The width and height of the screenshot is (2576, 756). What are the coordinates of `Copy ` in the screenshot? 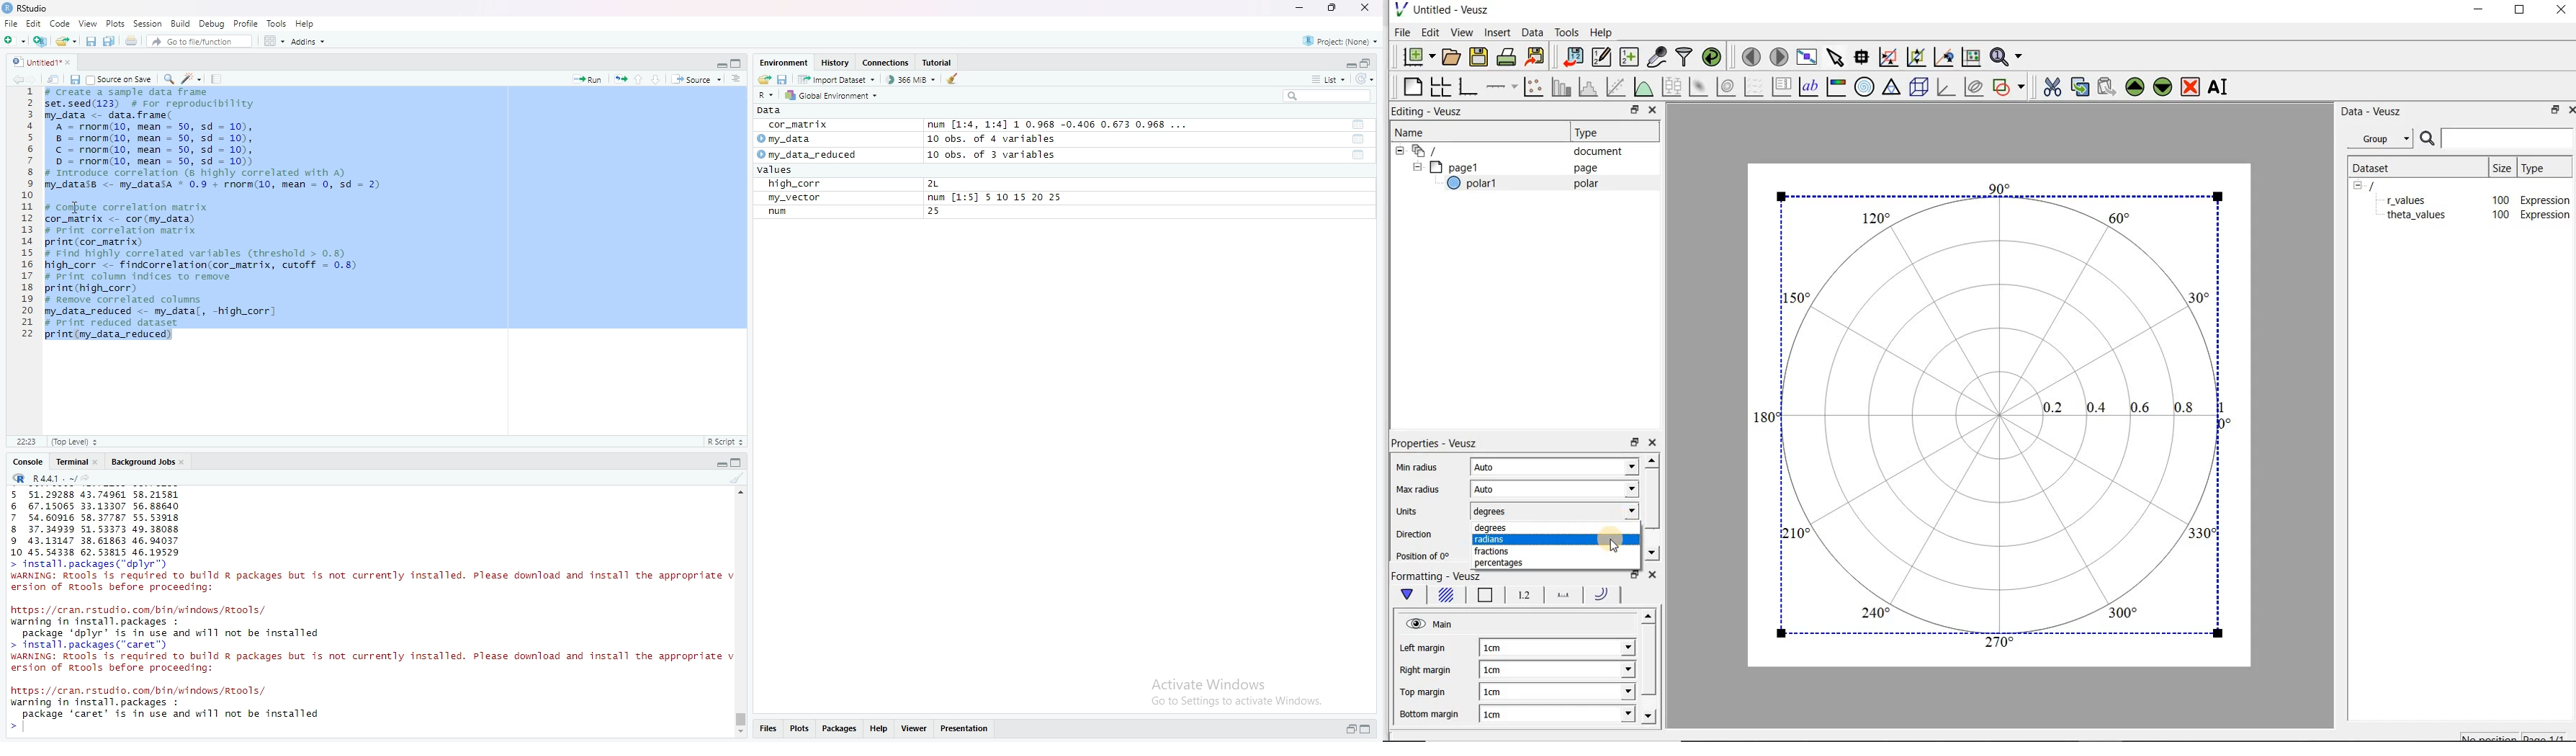 It's located at (109, 41).